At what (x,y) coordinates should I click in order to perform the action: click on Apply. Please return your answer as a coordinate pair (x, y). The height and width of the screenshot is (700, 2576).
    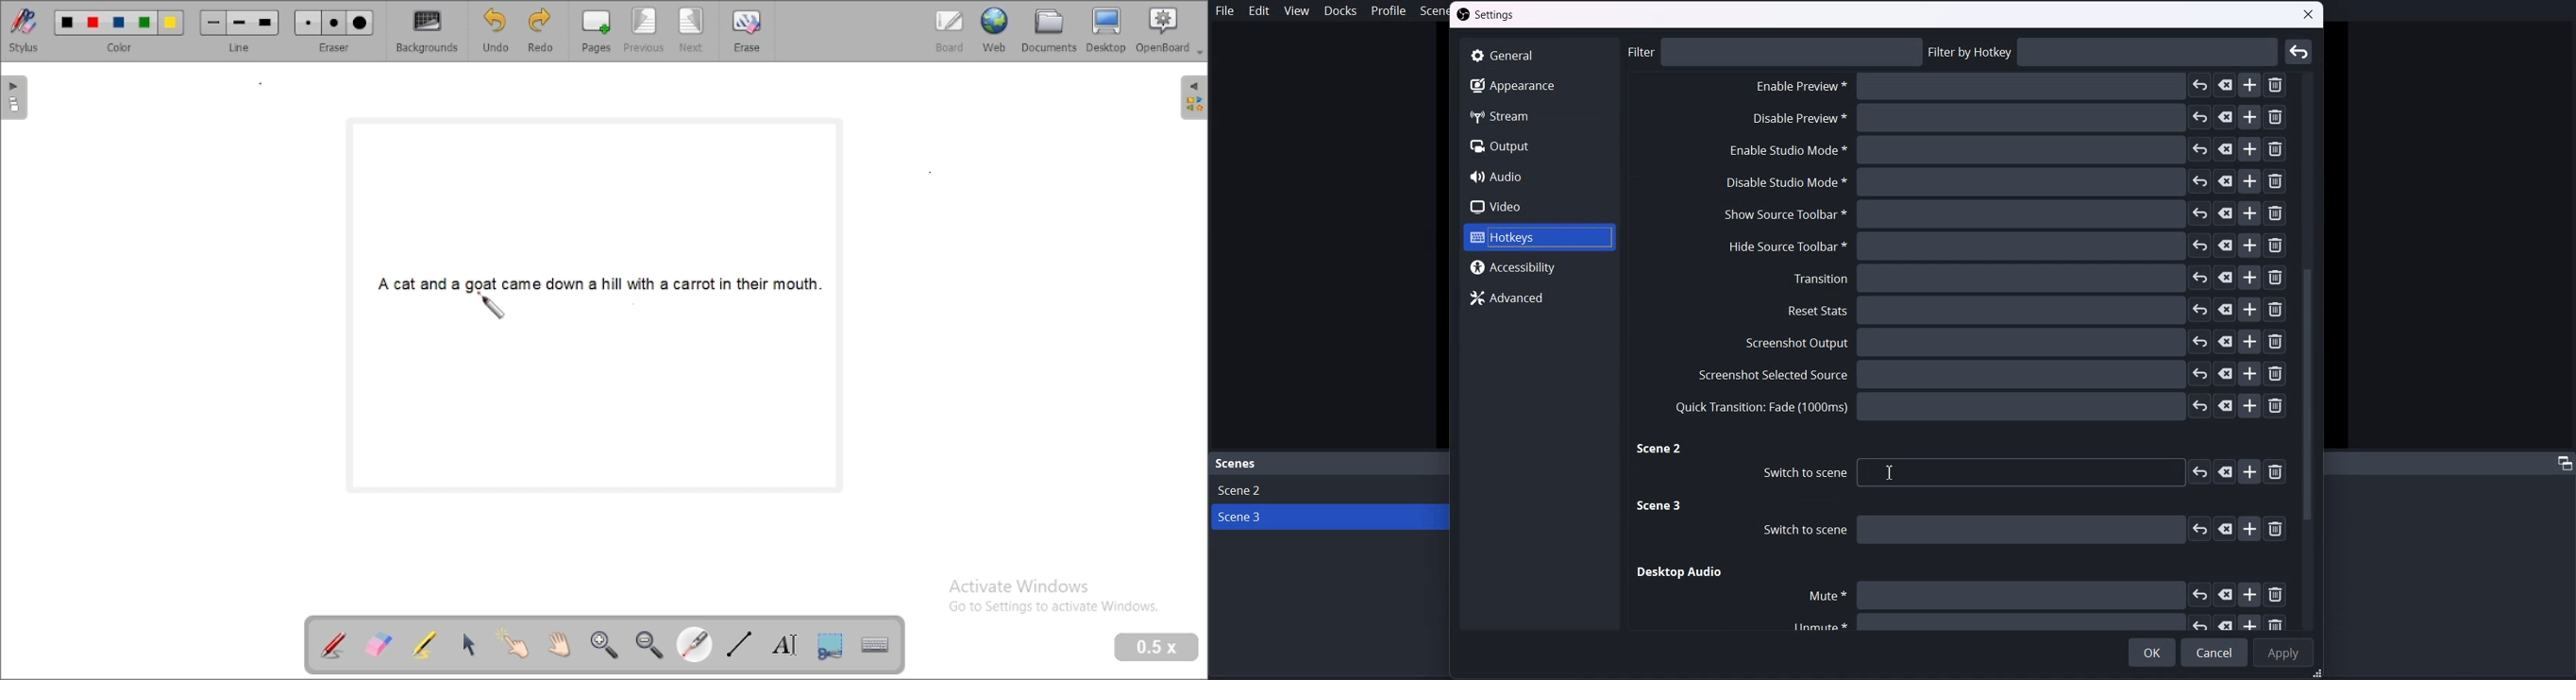
    Looking at the image, I should click on (2283, 653).